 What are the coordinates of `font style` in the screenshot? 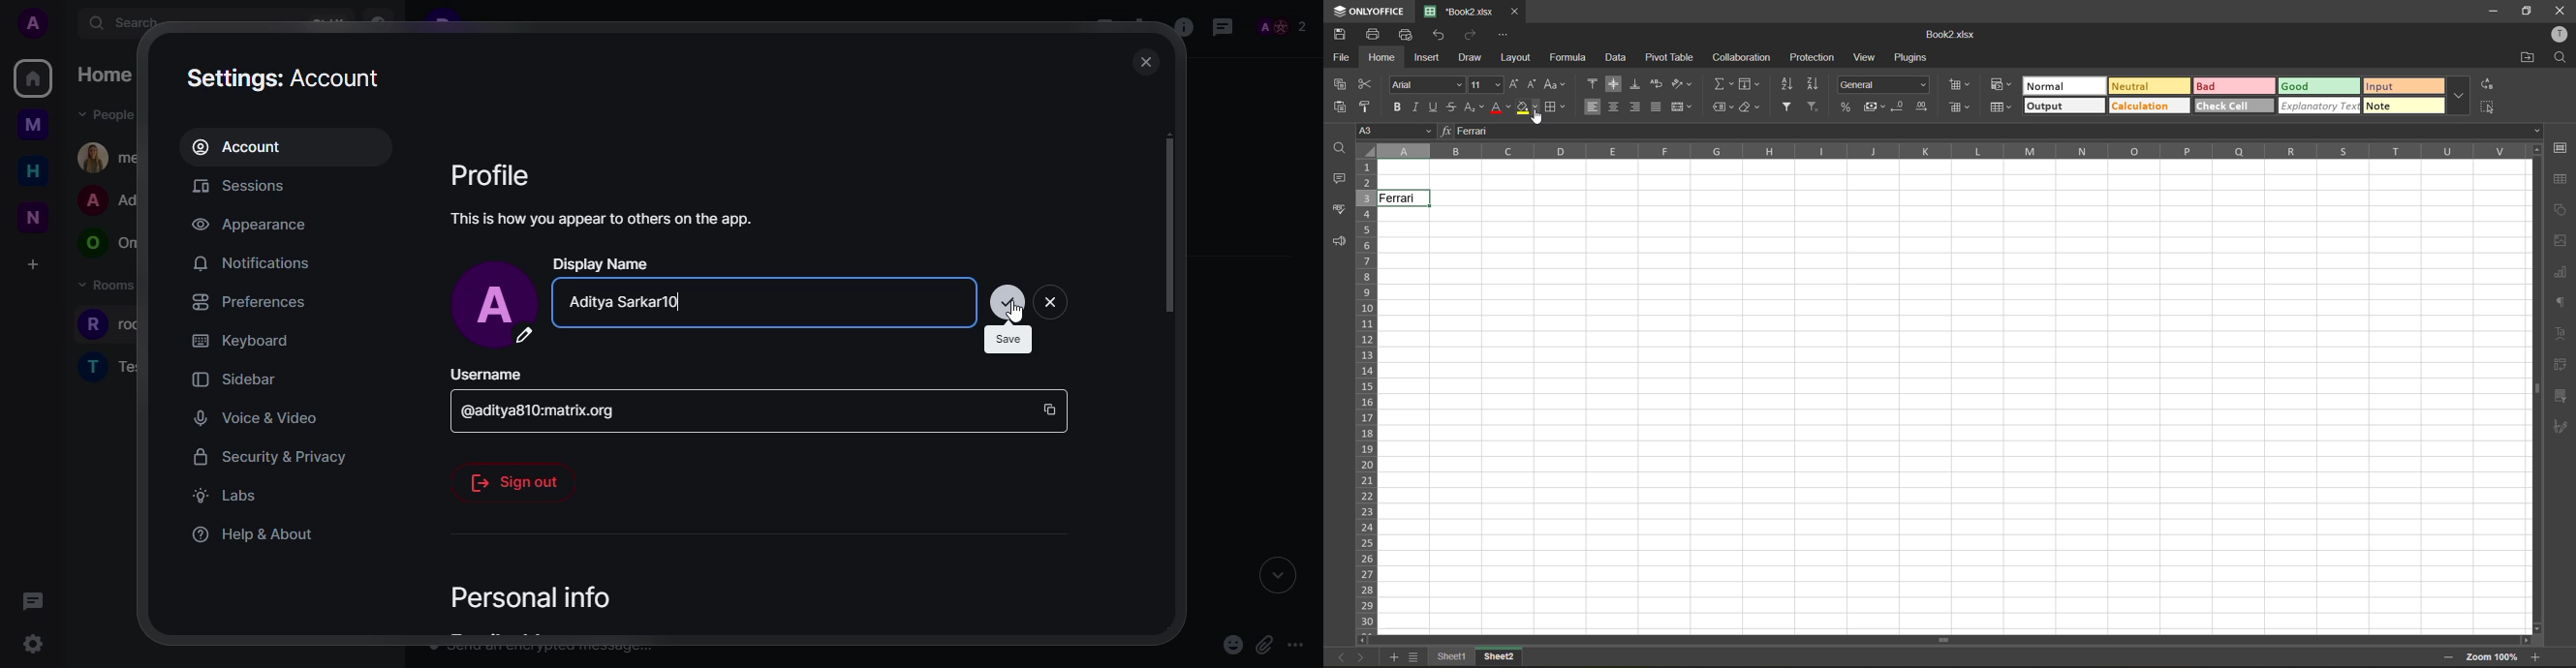 It's located at (1428, 85).